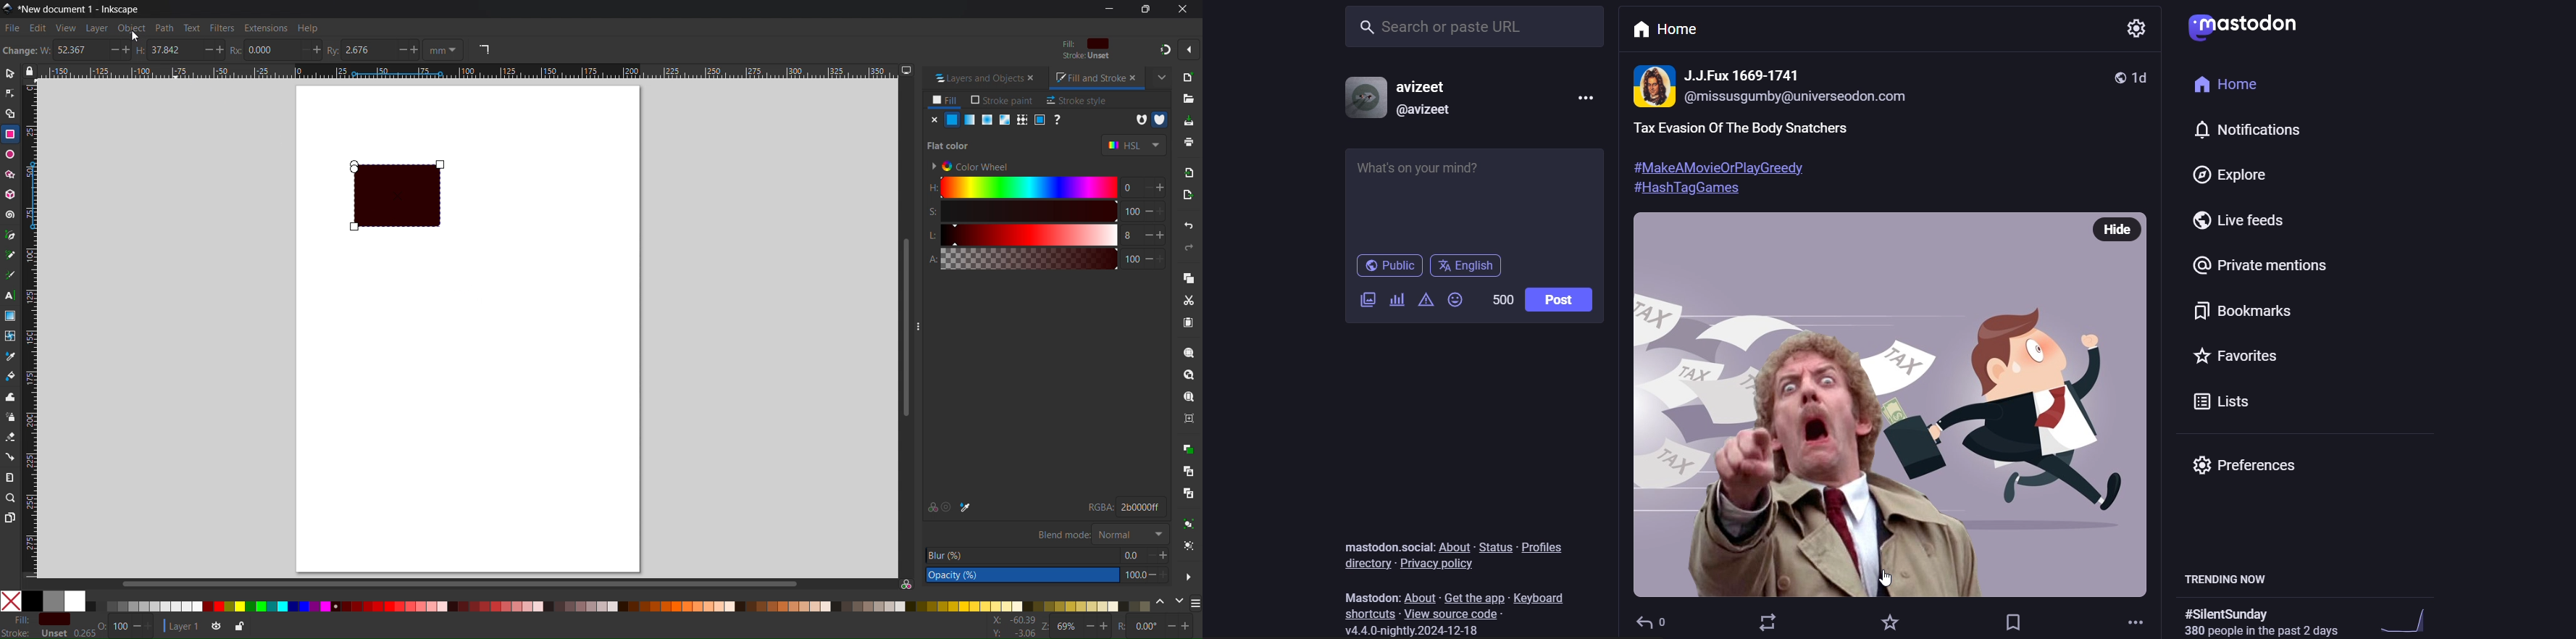 The width and height of the screenshot is (2576, 644). Describe the element at coordinates (2134, 618) in the screenshot. I see `more` at that location.